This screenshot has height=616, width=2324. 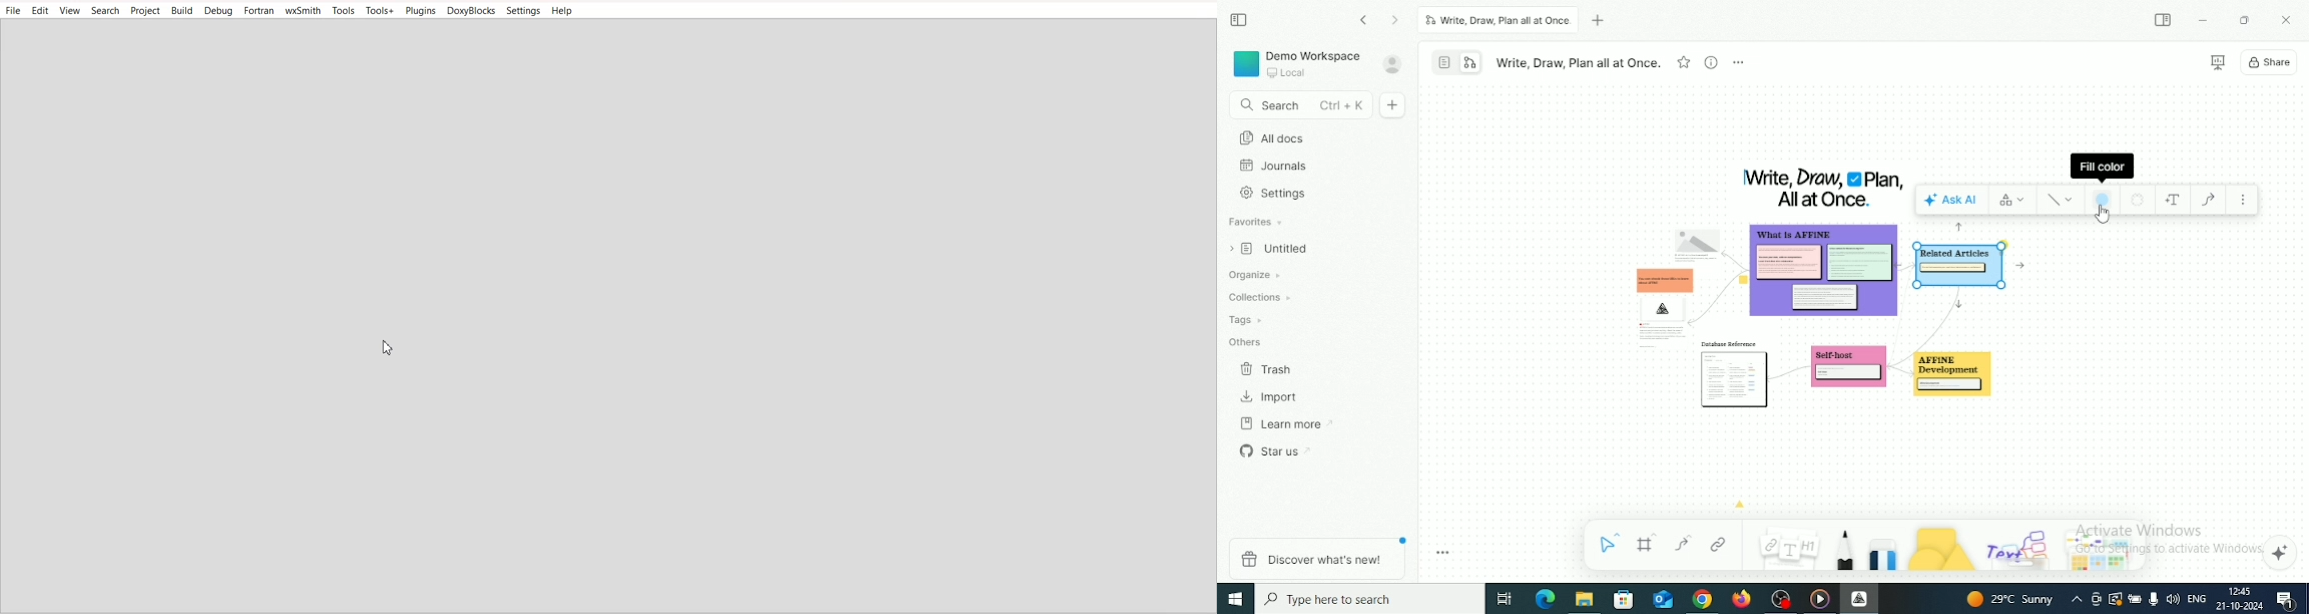 I want to click on Select, so click(x=1611, y=542).